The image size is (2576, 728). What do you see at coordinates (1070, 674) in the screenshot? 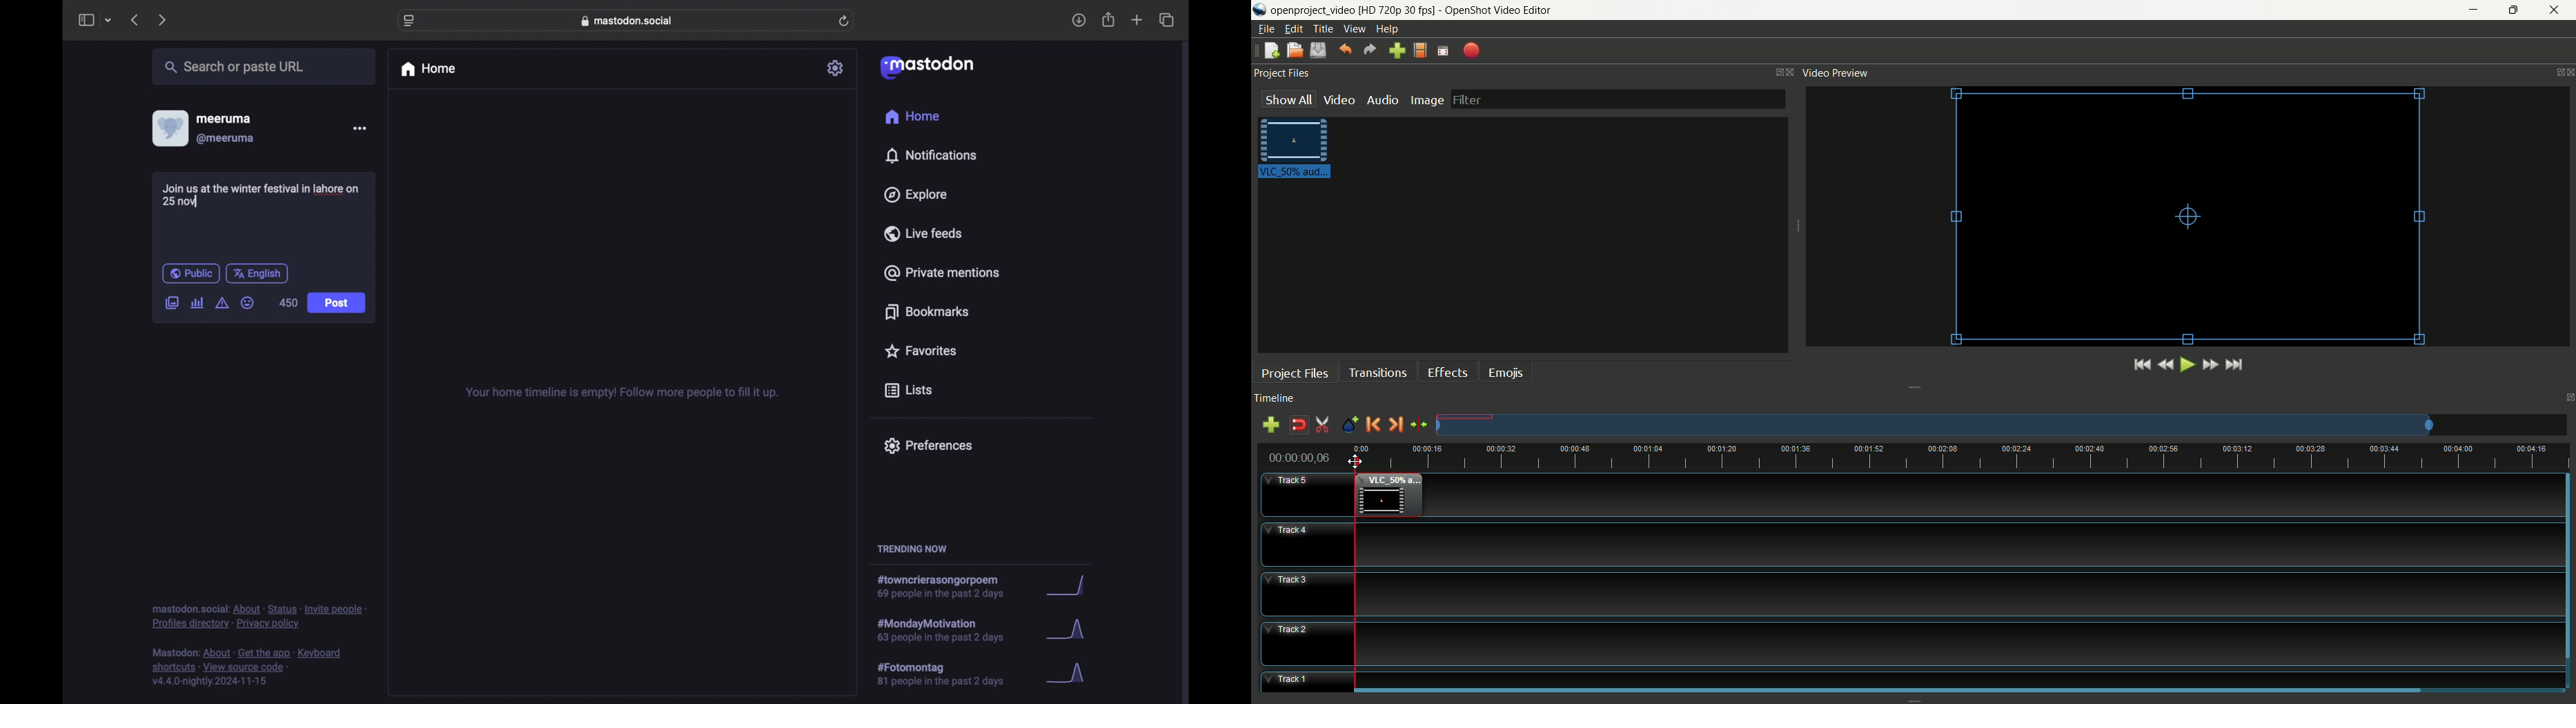
I see `graph` at bounding box center [1070, 674].